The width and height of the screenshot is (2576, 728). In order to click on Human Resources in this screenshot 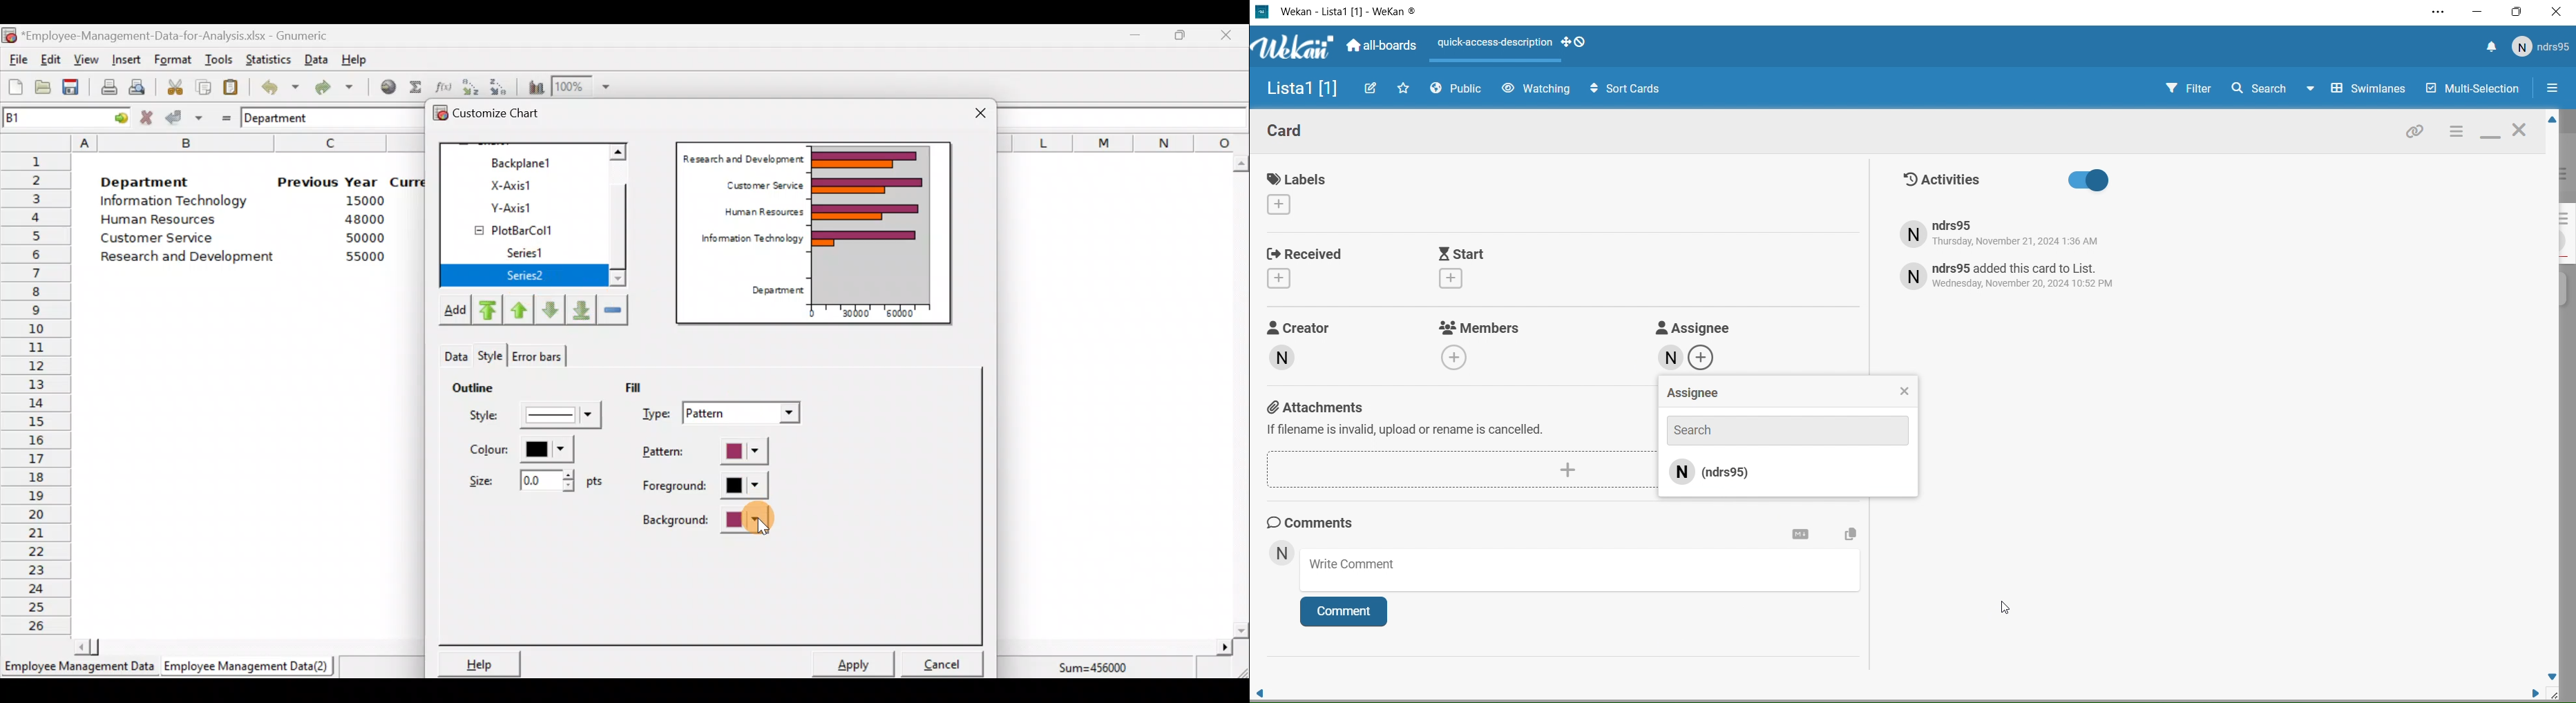, I will do `click(165, 221)`.